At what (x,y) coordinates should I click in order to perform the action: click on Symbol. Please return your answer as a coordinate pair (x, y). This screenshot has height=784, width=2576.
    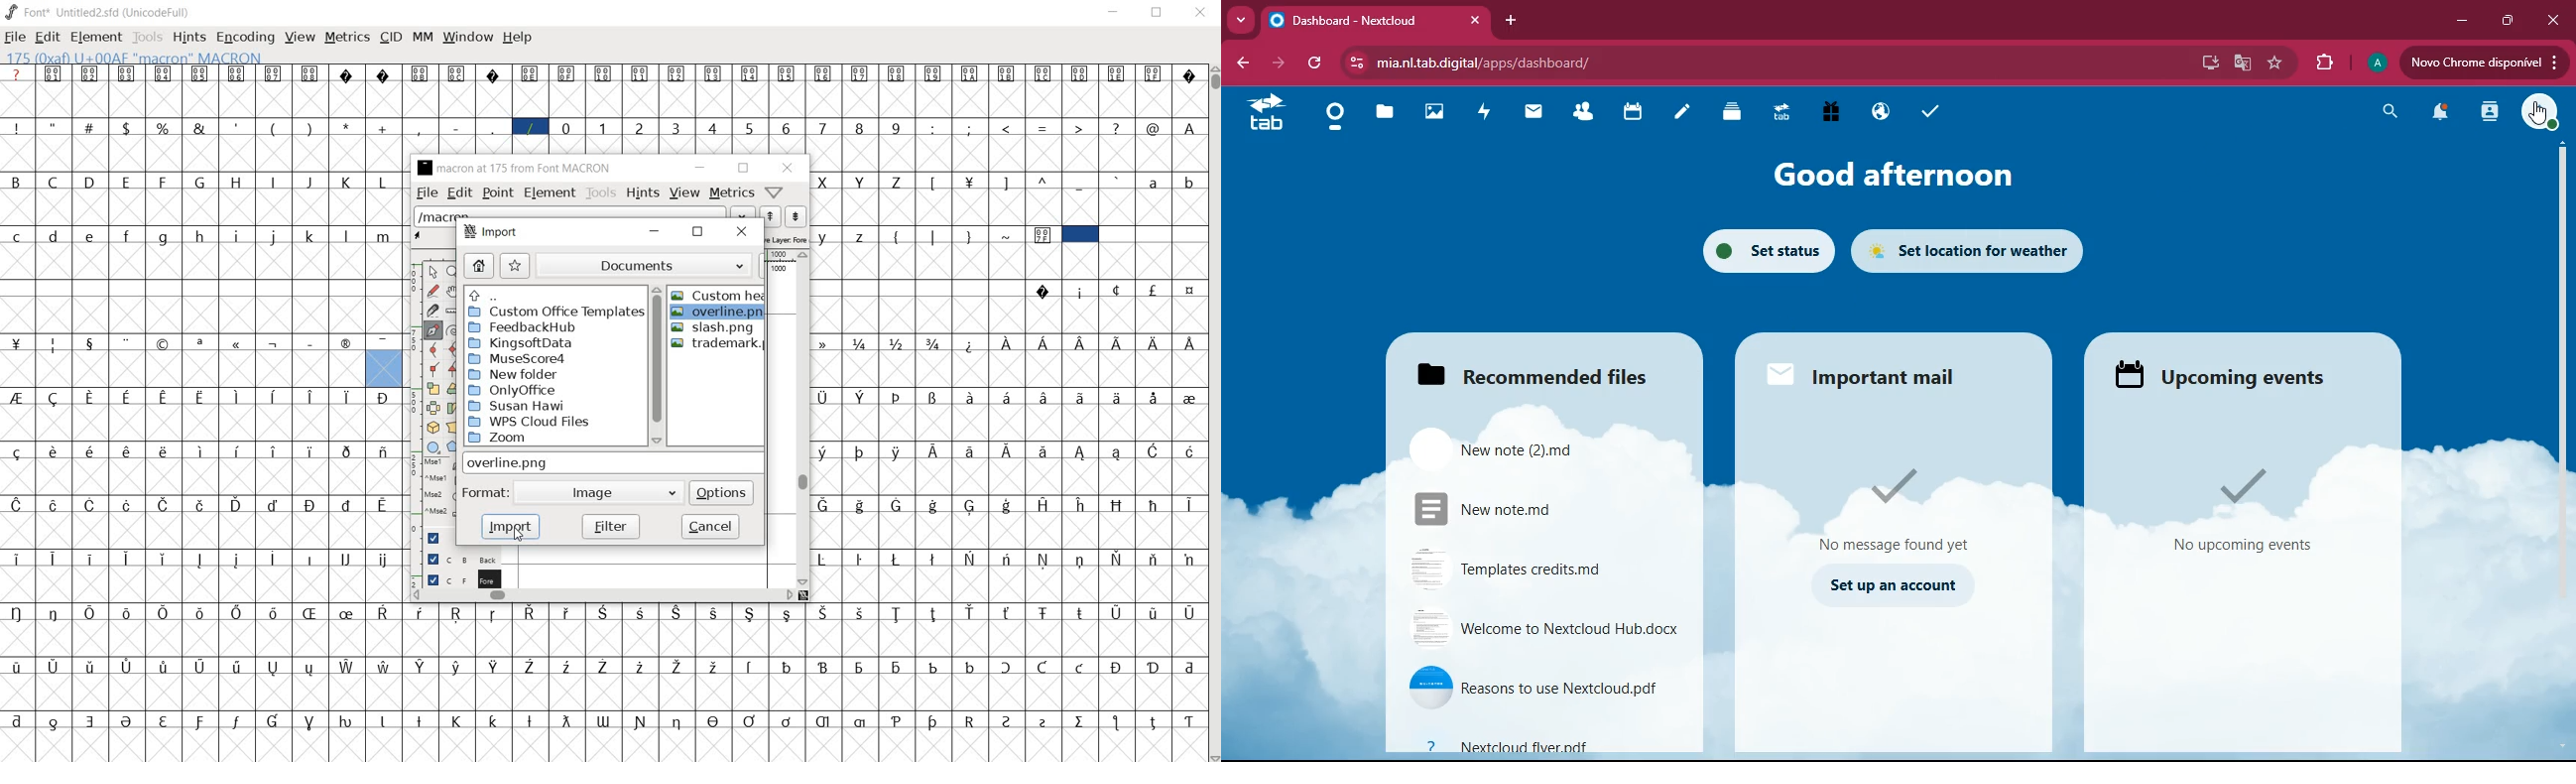
    Looking at the image, I should click on (825, 343).